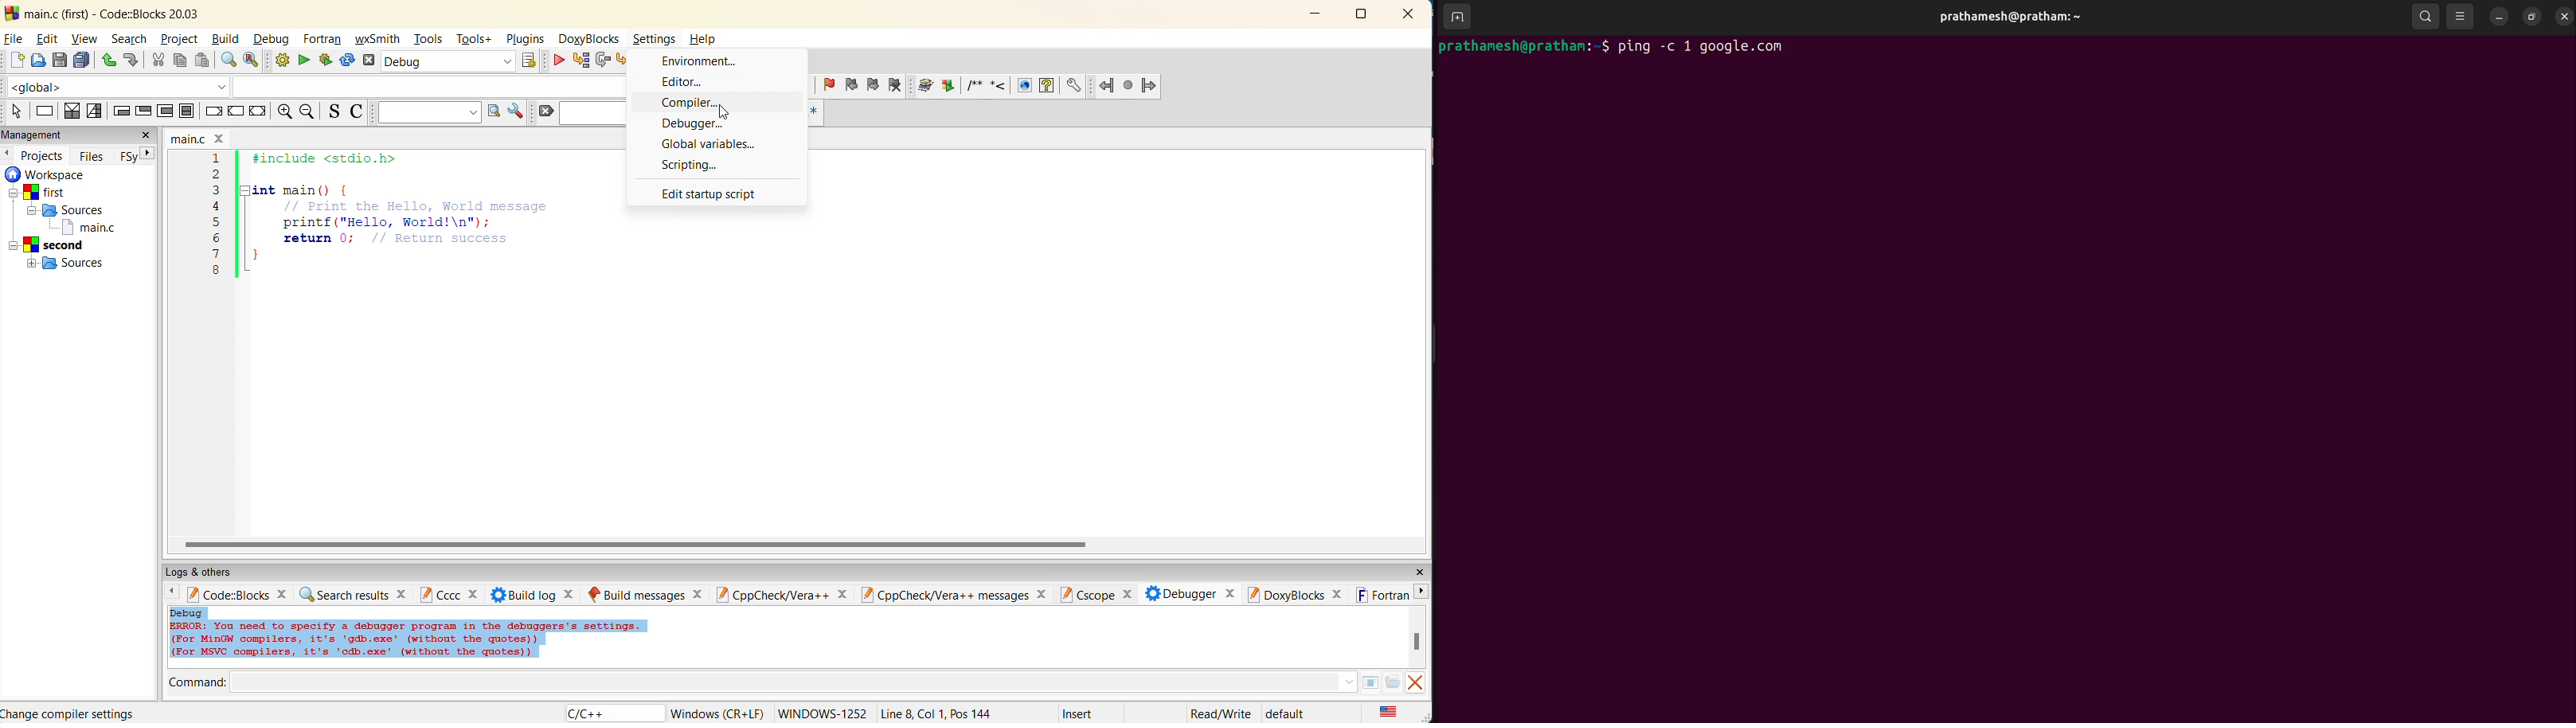 The width and height of the screenshot is (2576, 728). Describe the element at coordinates (1361, 14) in the screenshot. I see `maximize` at that location.